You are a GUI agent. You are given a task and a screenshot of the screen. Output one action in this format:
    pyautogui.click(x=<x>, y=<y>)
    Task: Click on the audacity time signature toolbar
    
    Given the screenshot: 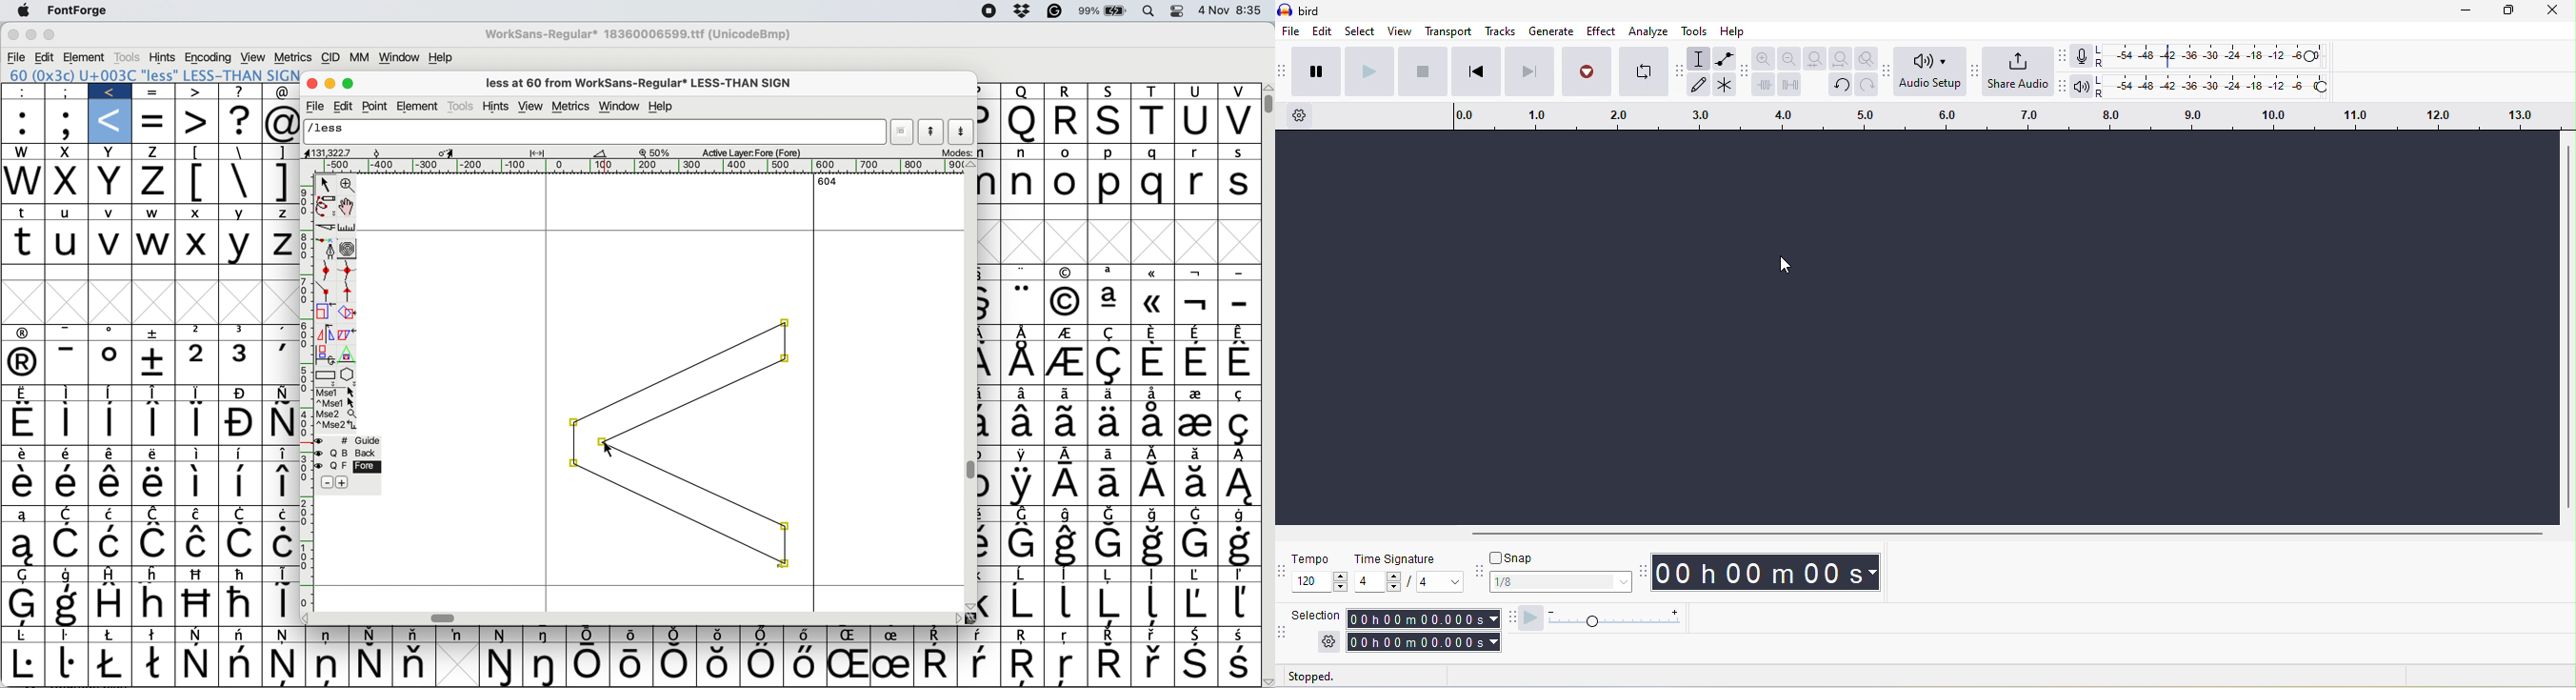 What is the action you would take?
    pyautogui.click(x=1284, y=570)
    